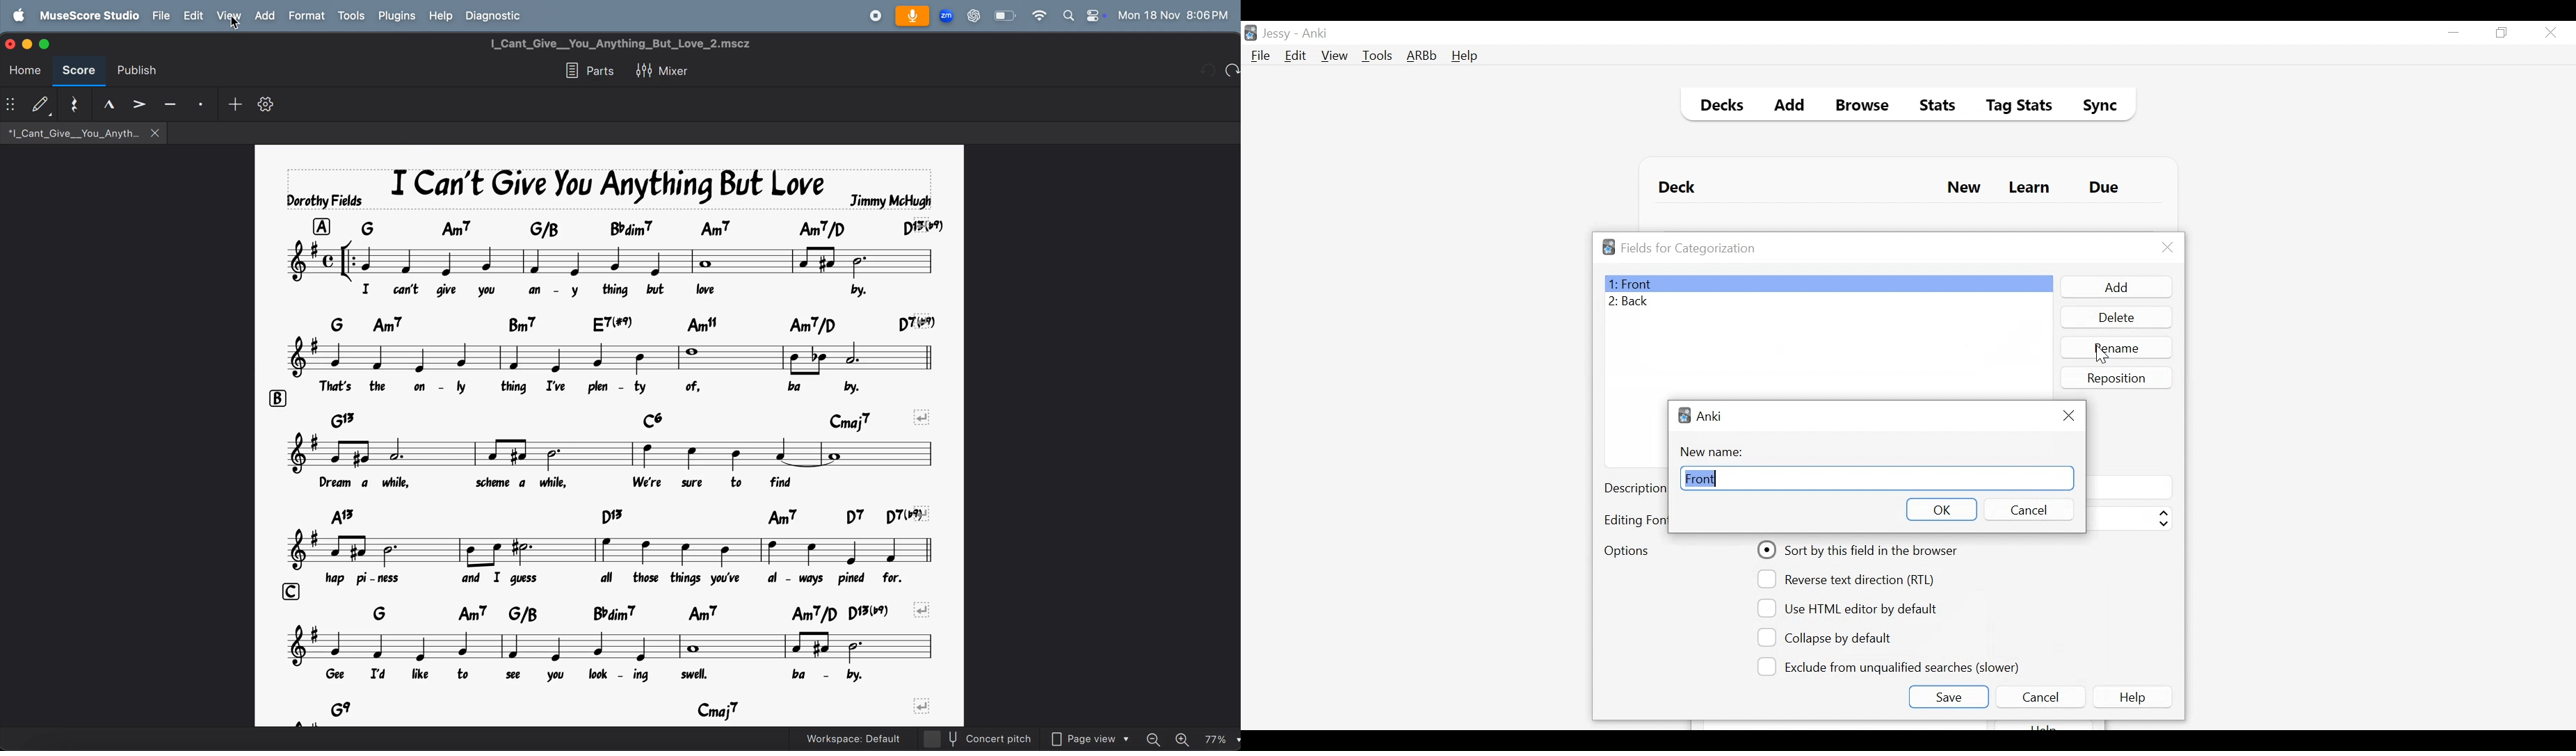 The image size is (2576, 756). Describe the element at coordinates (1279, 34) in the screenshot. I see `User Nmae` at that location.